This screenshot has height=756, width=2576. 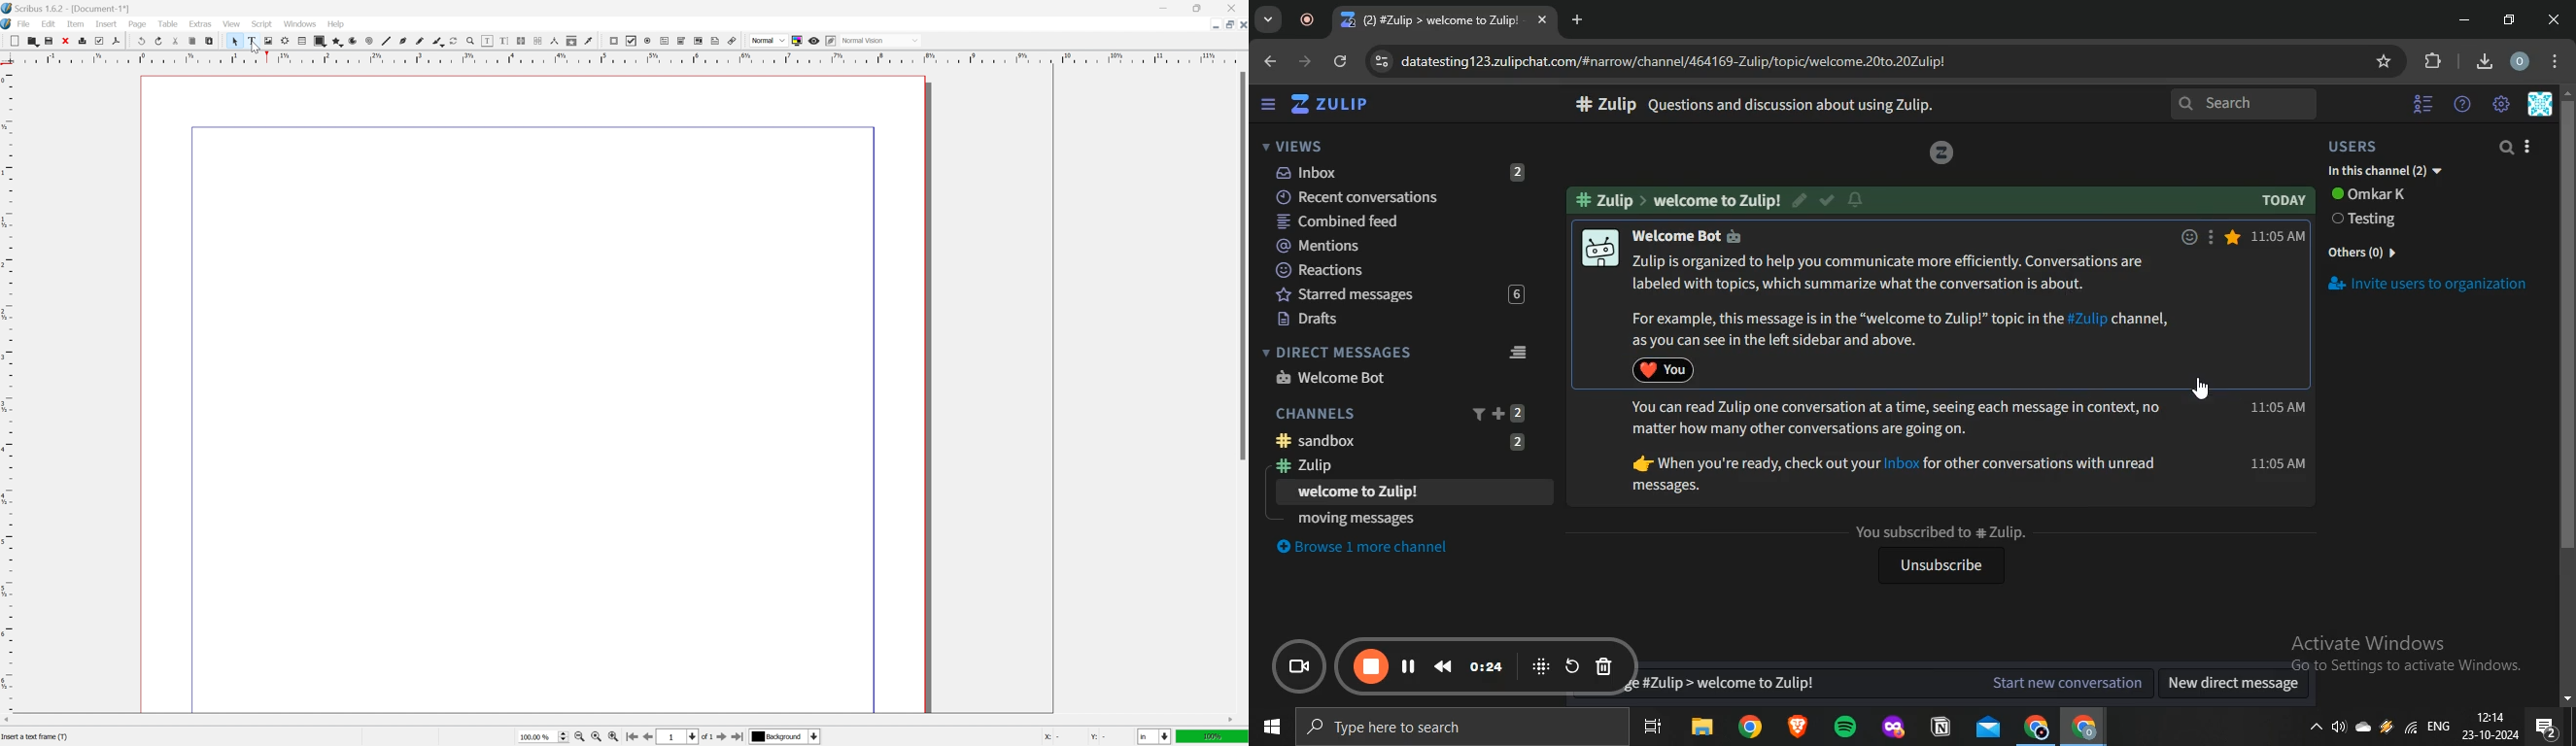 I want to click on scribus 1.6.2 - [document-1*], so click(x=66, y=8).